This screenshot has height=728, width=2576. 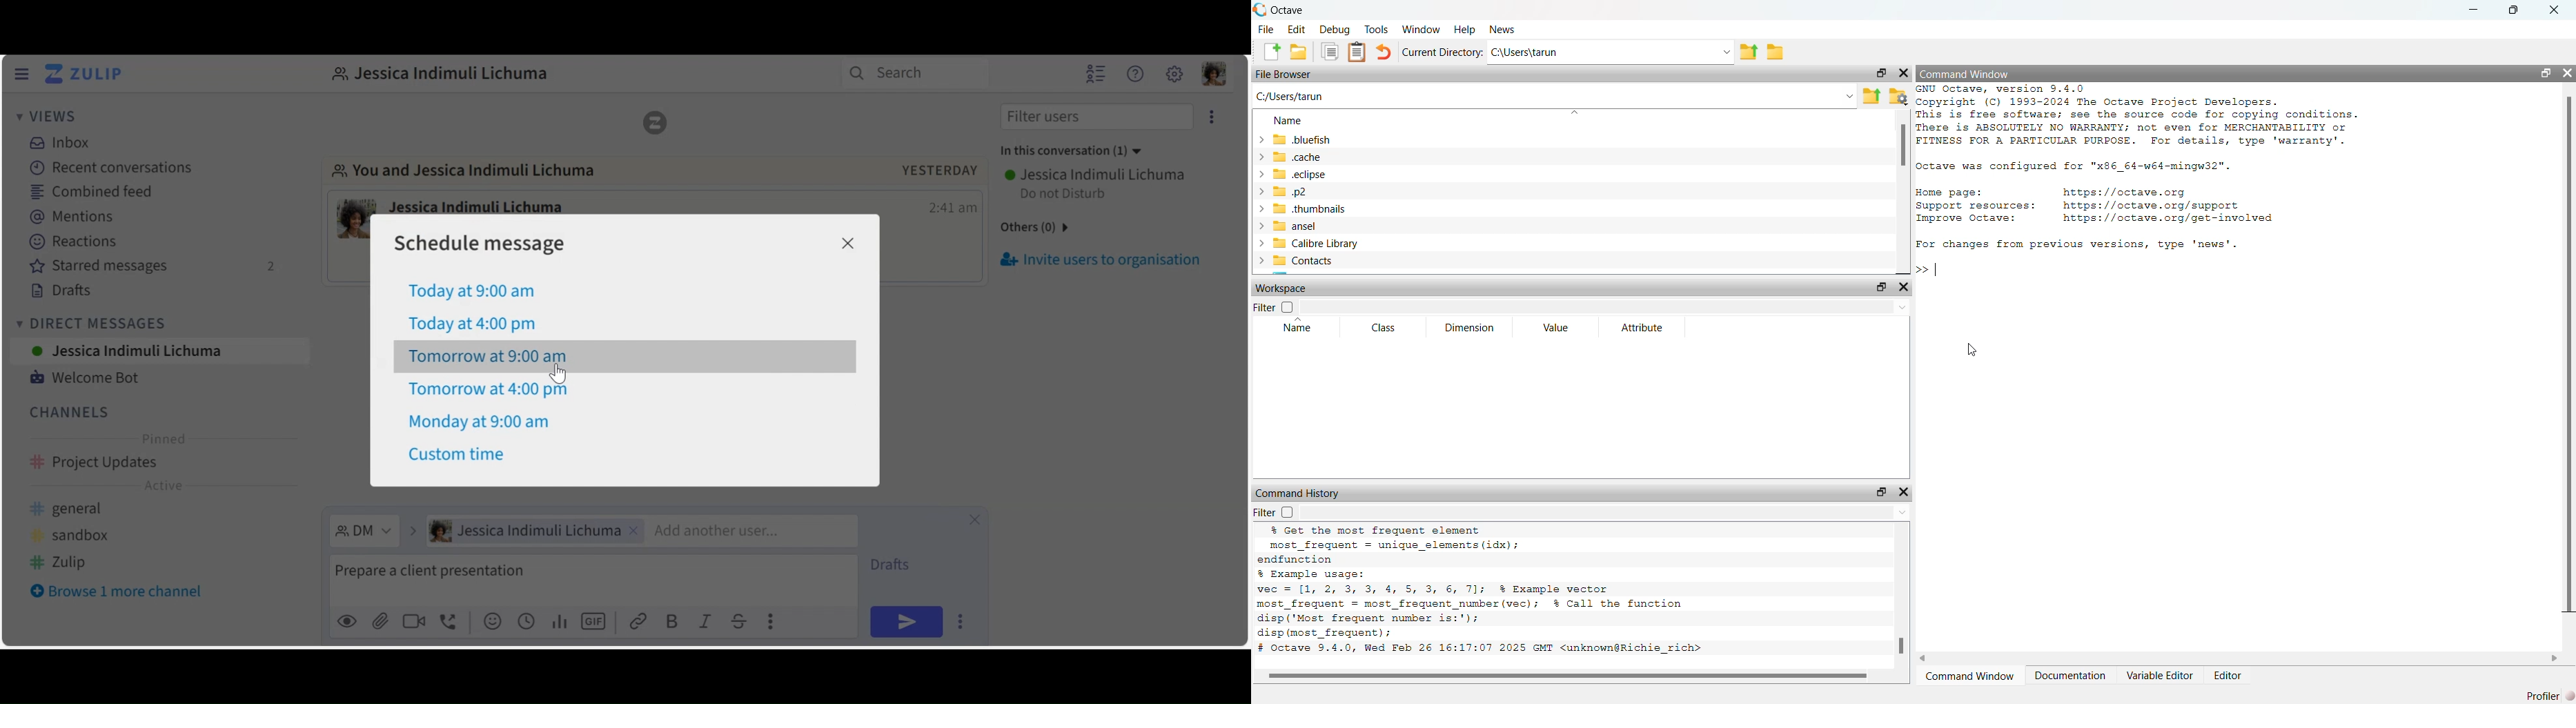 What do you see at coordinates (596, 621) in the screenshot?
I see `Add GIF` at bounding box center [596, 621].